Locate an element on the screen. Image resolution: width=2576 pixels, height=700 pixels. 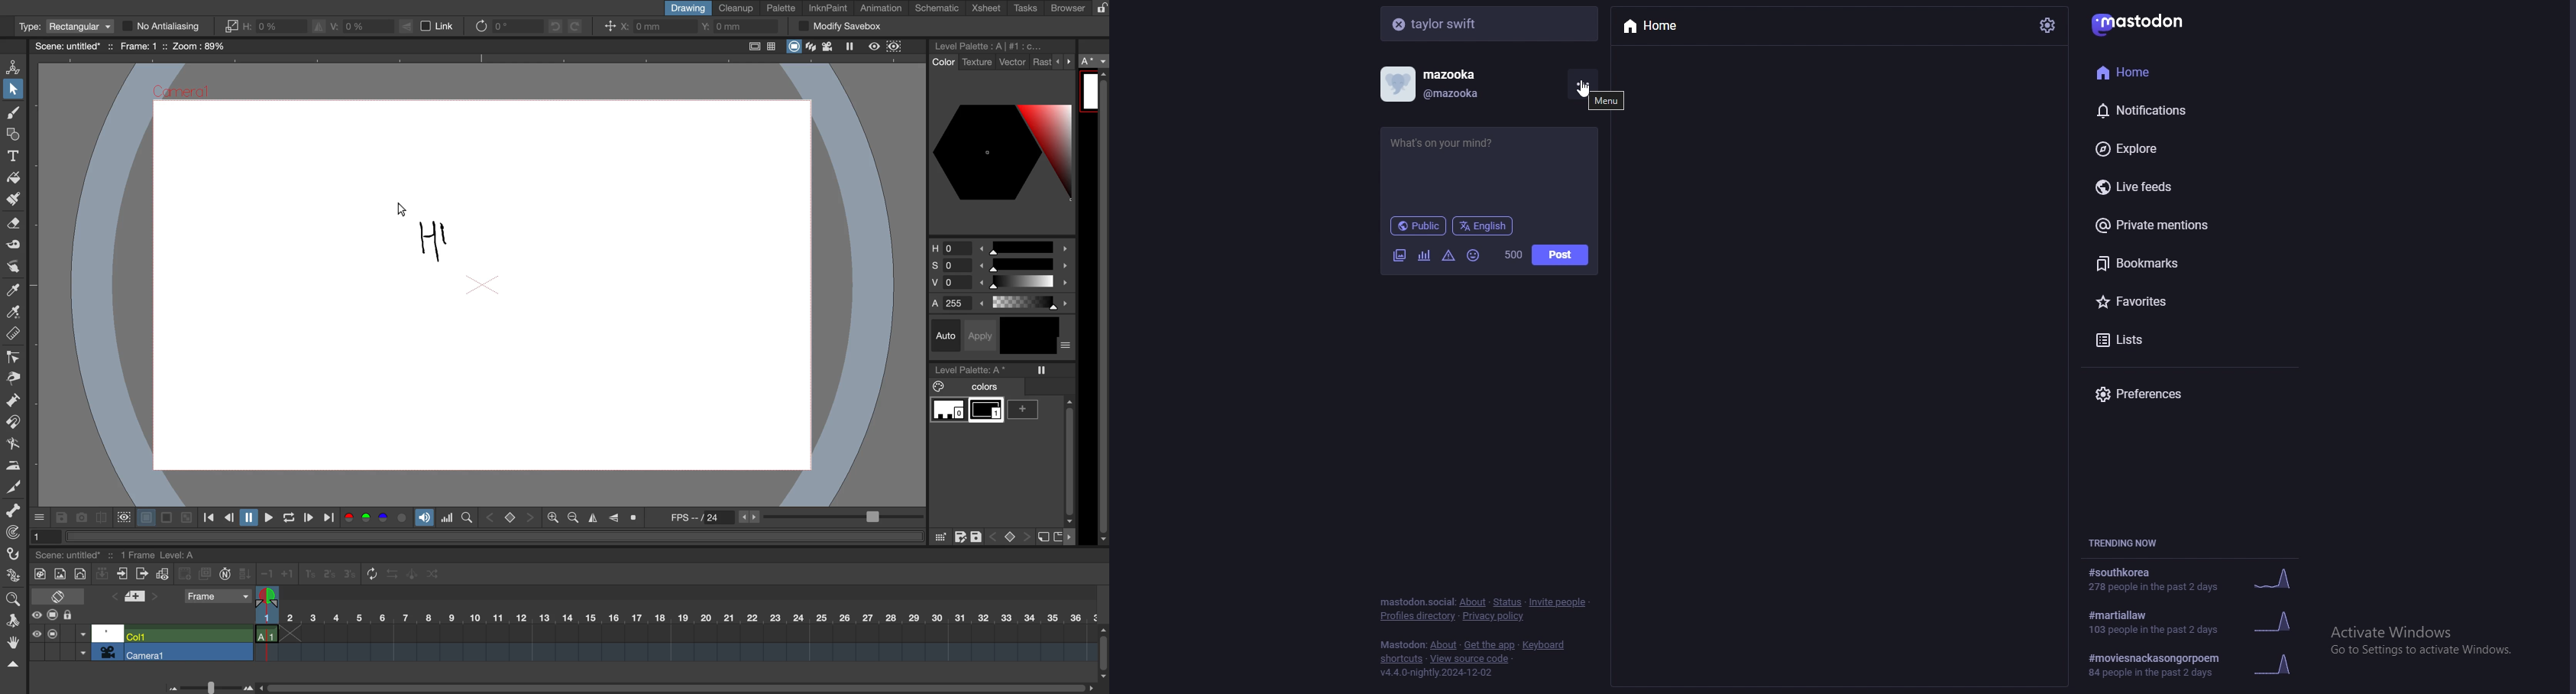
y coordinate is located at coordinates (736, 28).